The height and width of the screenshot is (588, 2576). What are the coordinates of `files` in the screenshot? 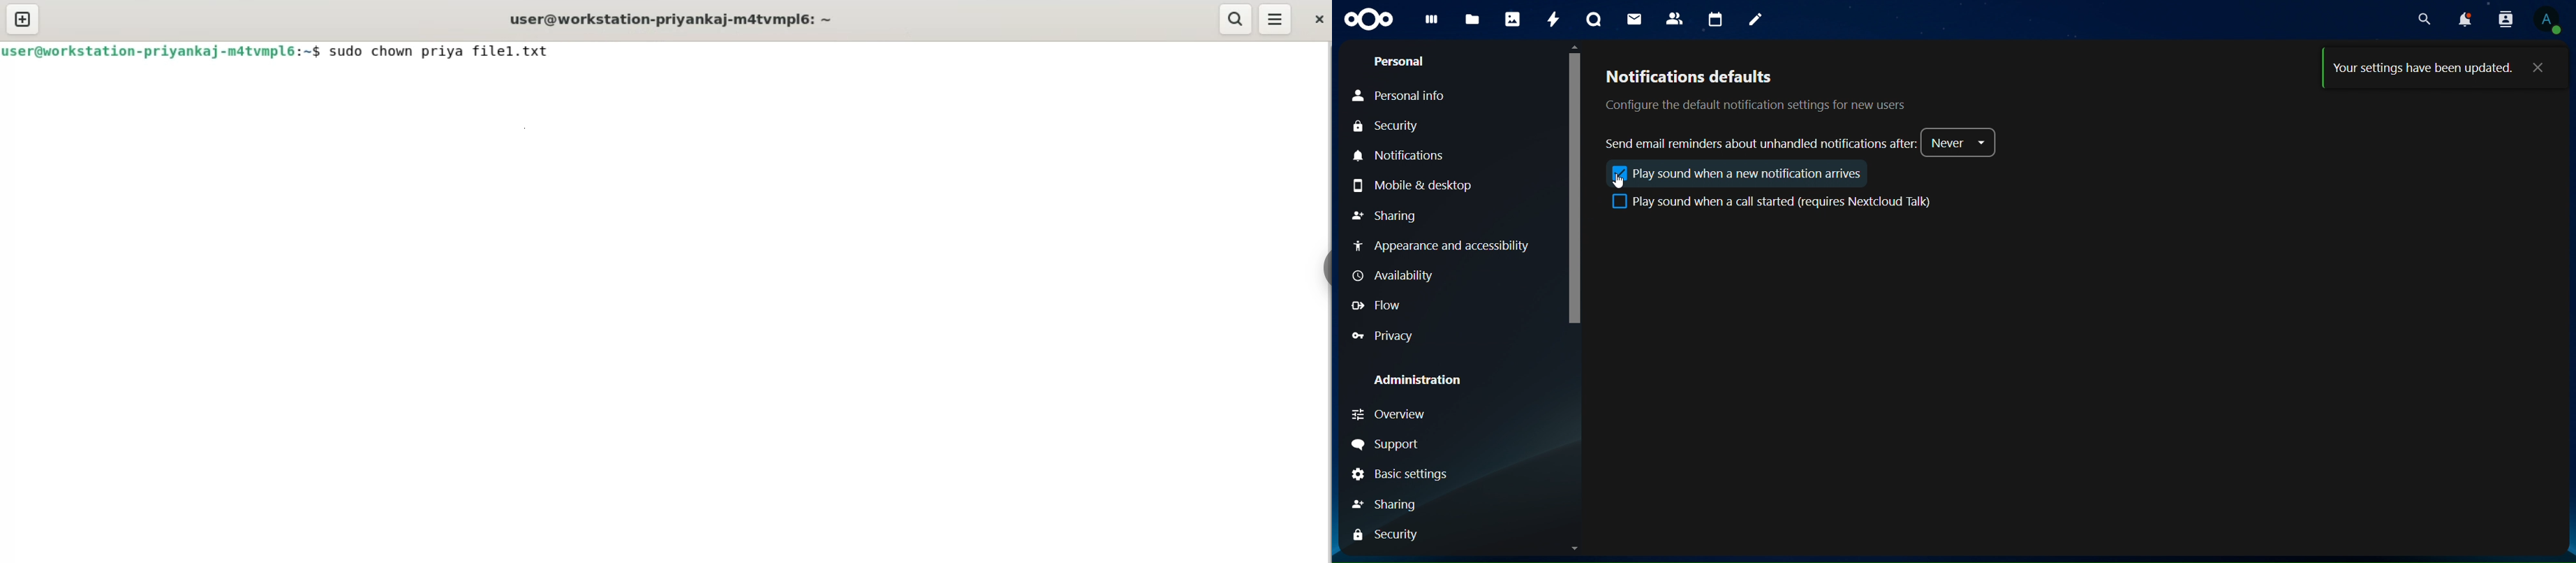 It's located at (1473, 19).